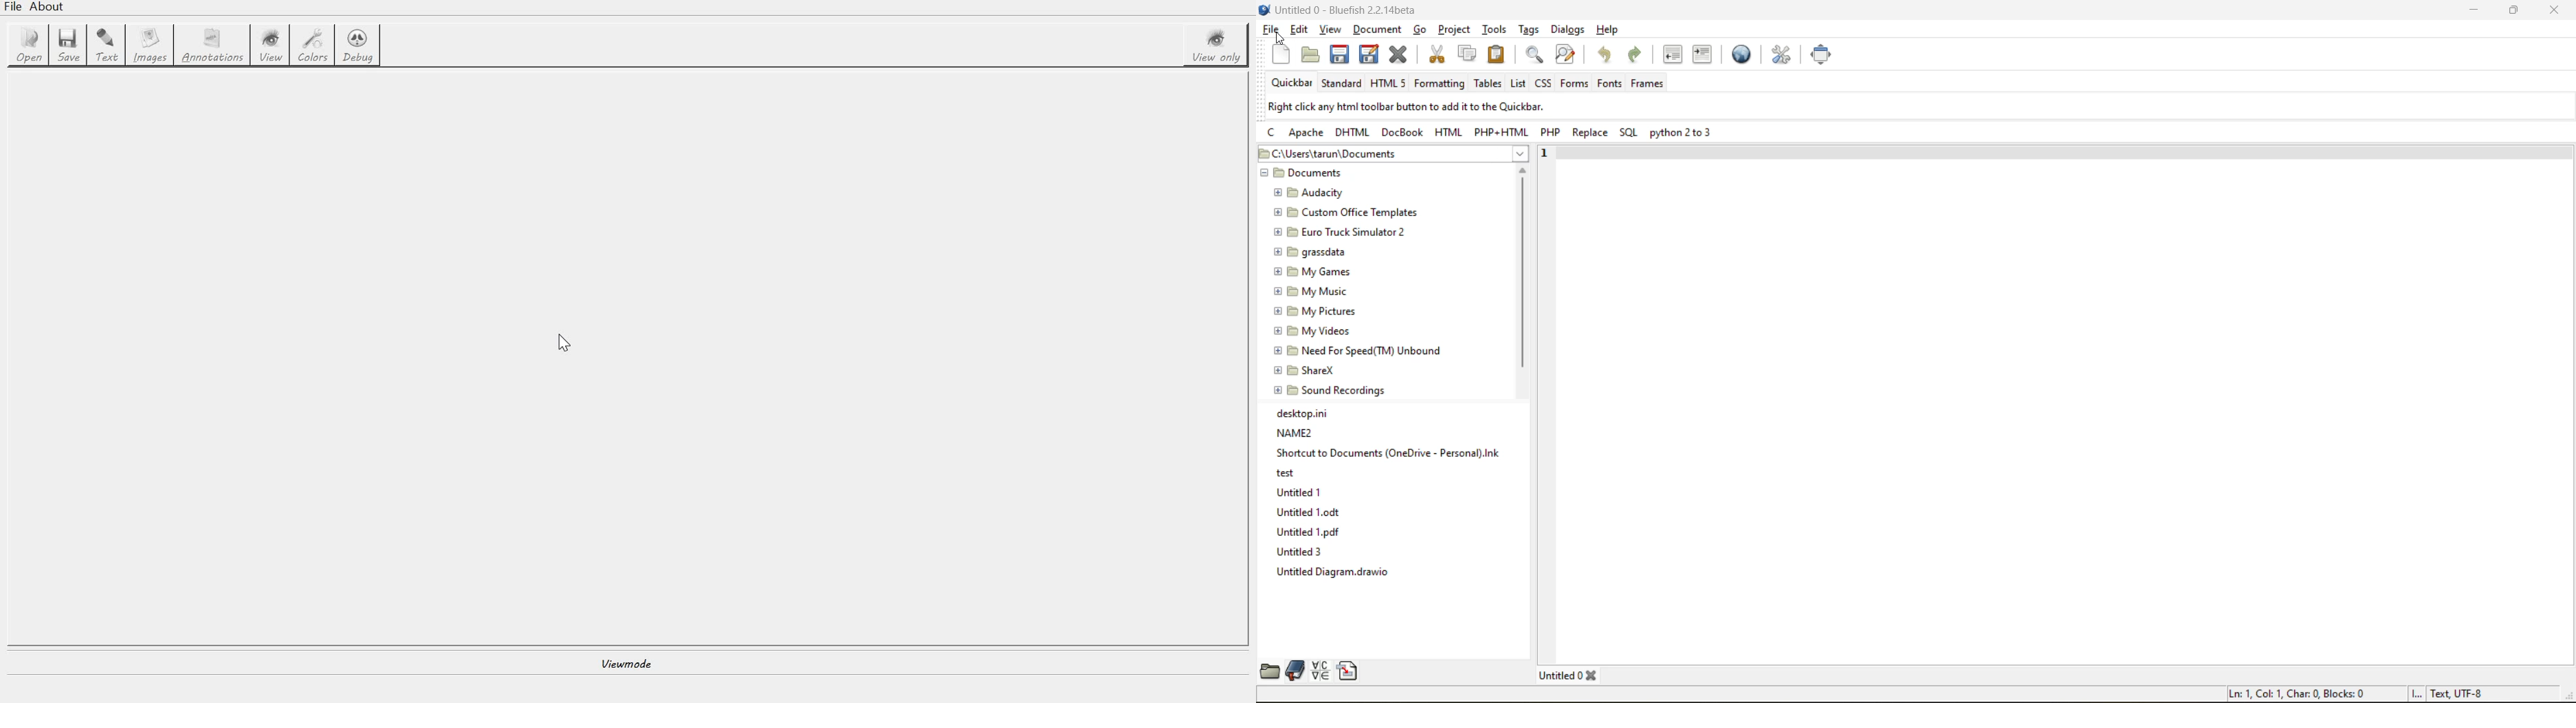 The image size is (2576, 728). What do you see at coordinates (1531, 31) in the screenshot?
I see `tags` at bounding box center [1531, 31].